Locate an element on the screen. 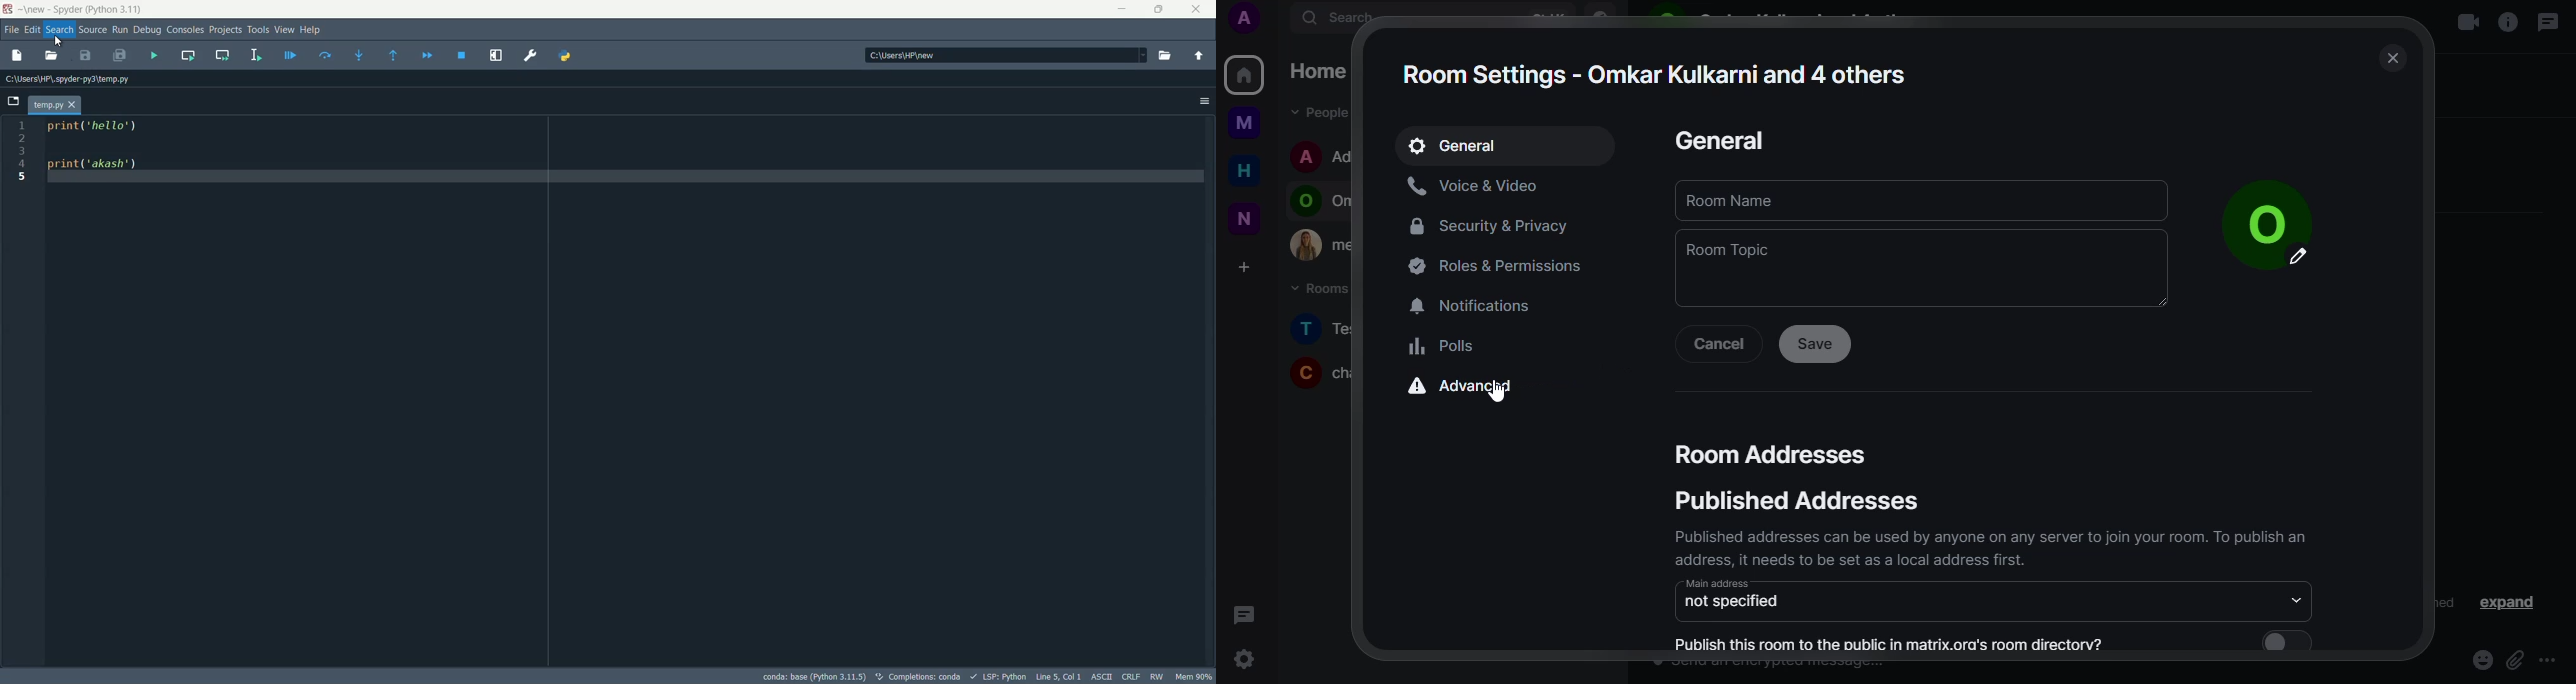  C:\Users\HP\new is located at coordinates (906, 54).